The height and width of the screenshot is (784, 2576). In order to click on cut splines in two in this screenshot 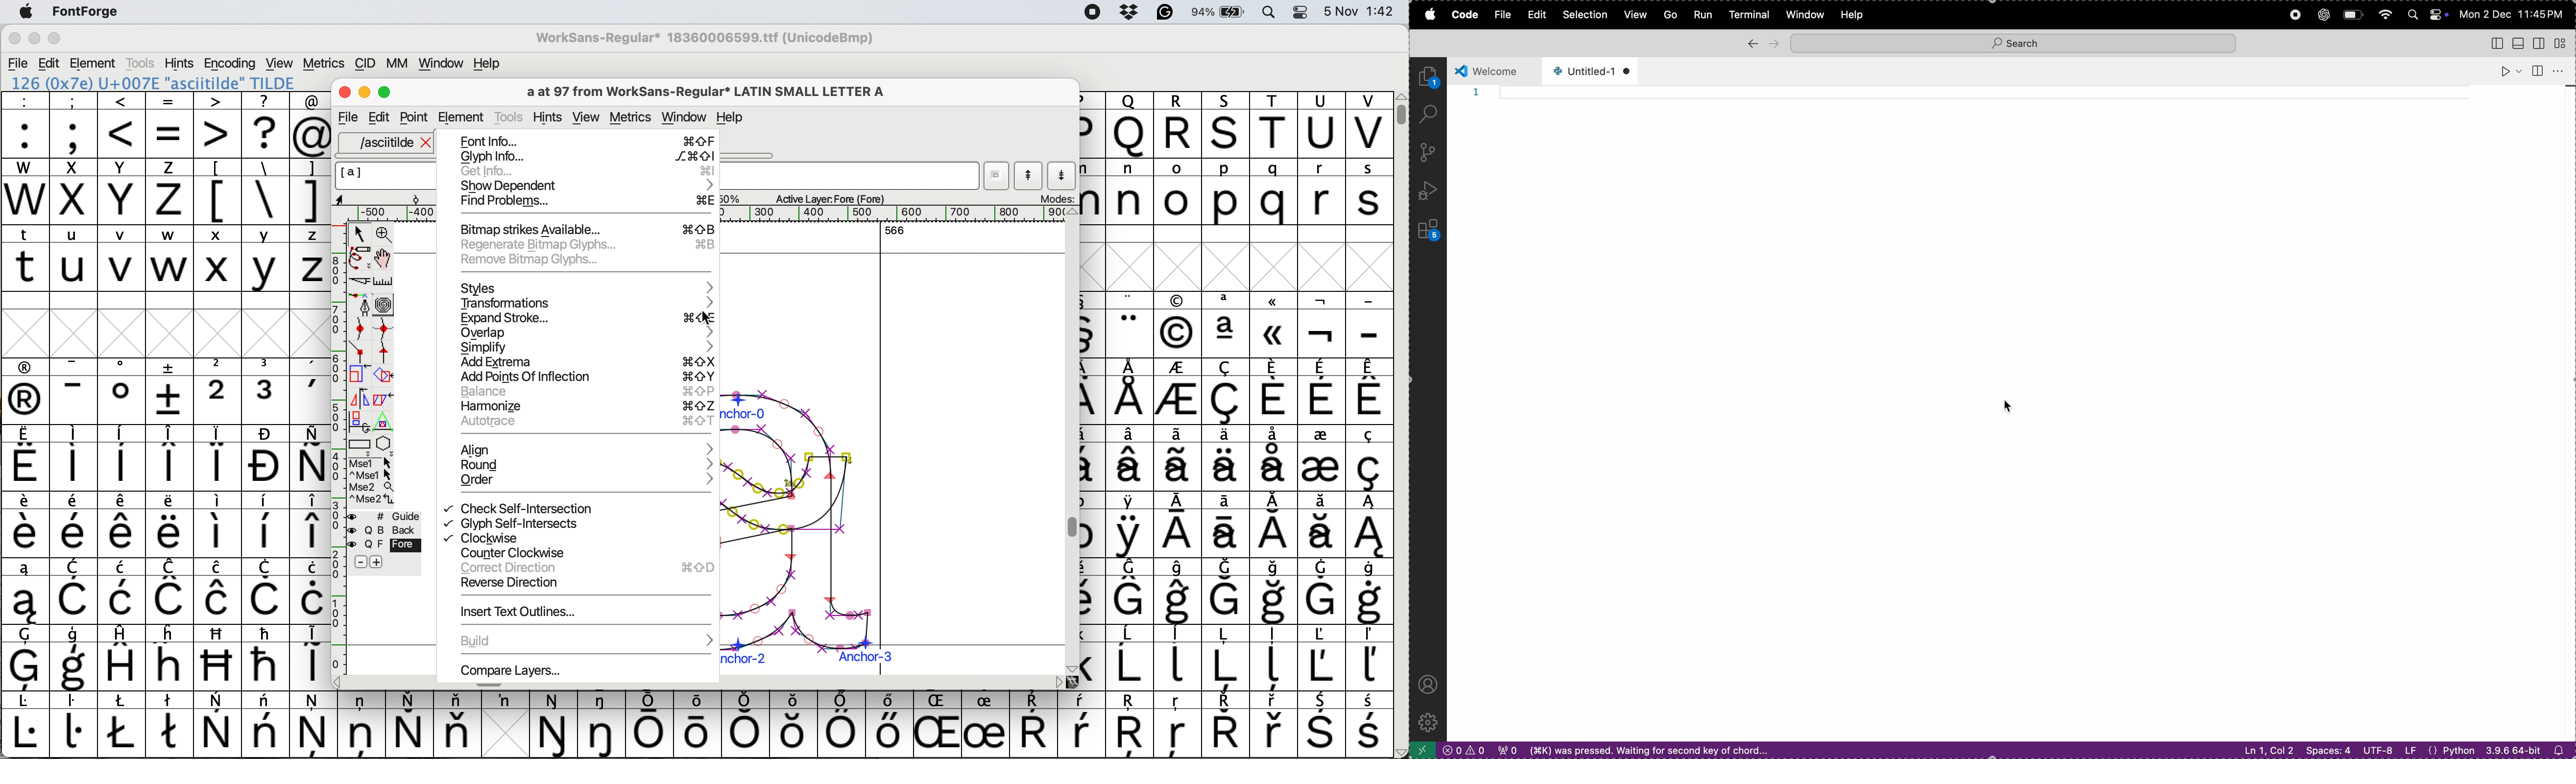, I will do `click(361, 282)`.